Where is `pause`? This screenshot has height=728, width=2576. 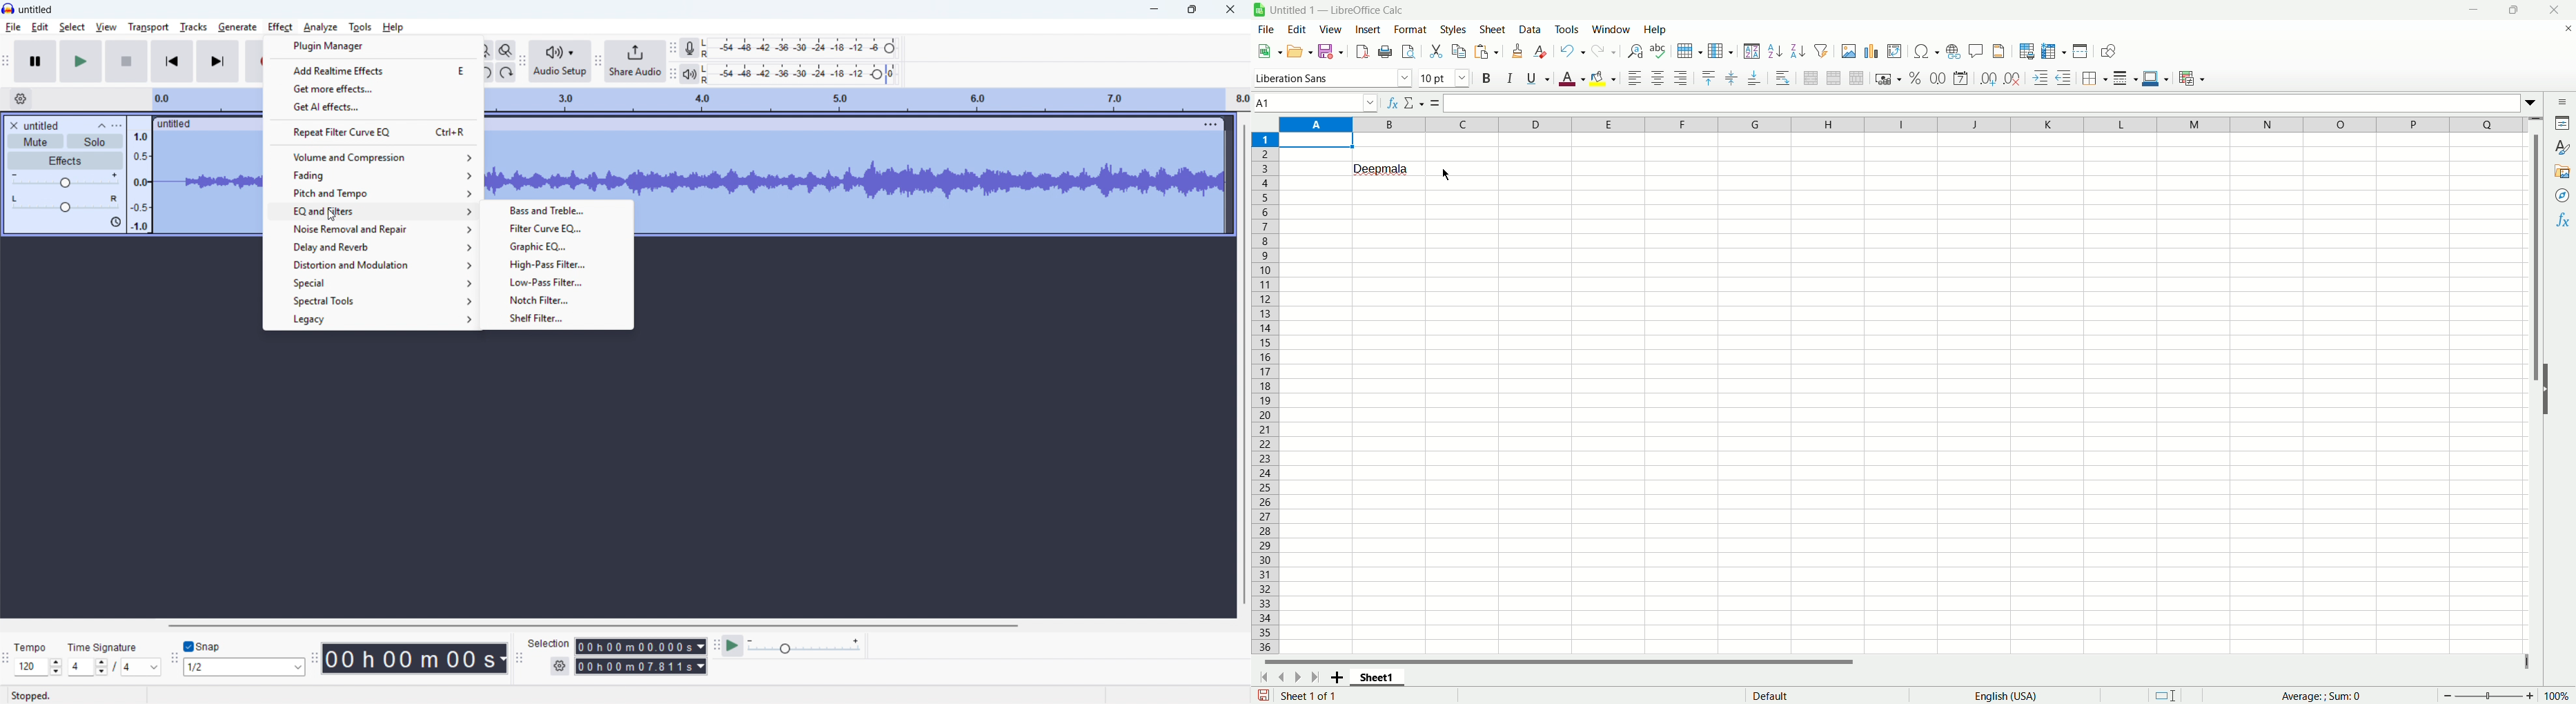
pause is located at coordinates (36, 61).